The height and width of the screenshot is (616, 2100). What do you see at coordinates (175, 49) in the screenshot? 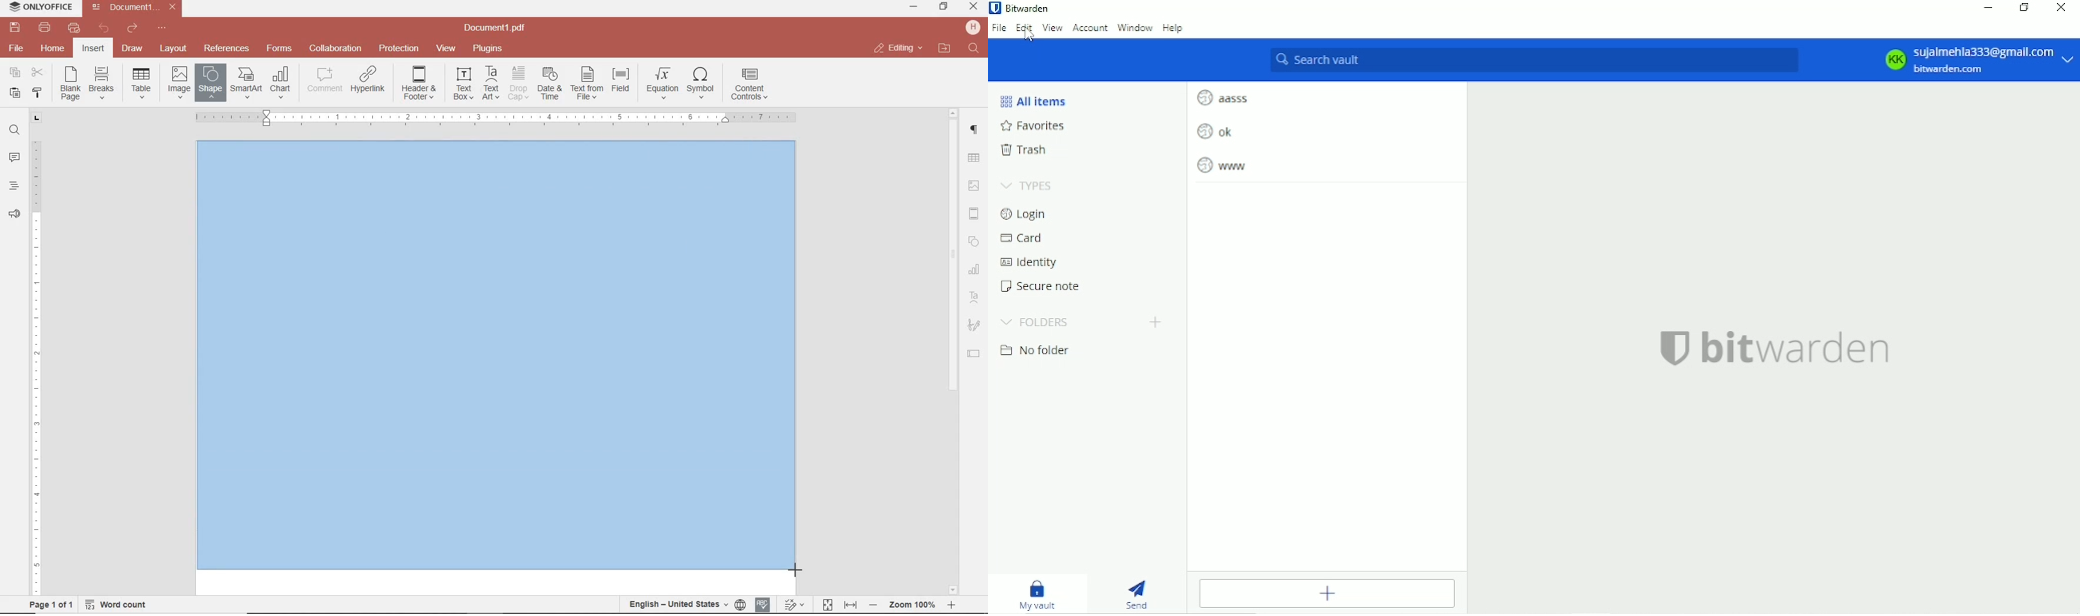
I see `layout` at bounding box center [175, 49].